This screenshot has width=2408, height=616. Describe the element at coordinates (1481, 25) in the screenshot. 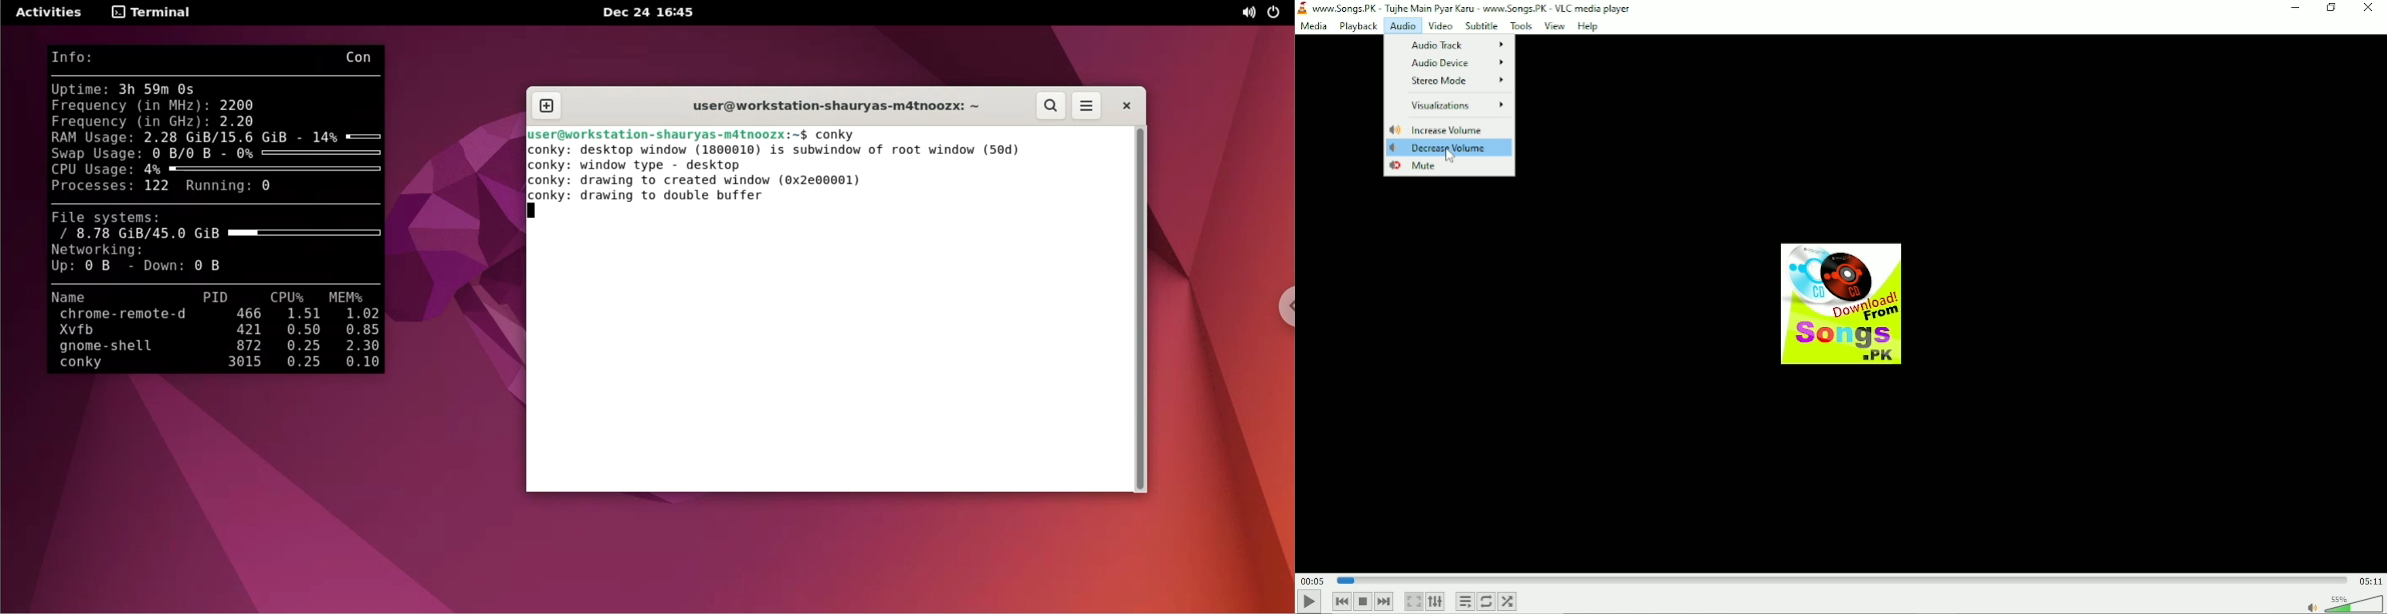

I see `Subtitle` at that location.